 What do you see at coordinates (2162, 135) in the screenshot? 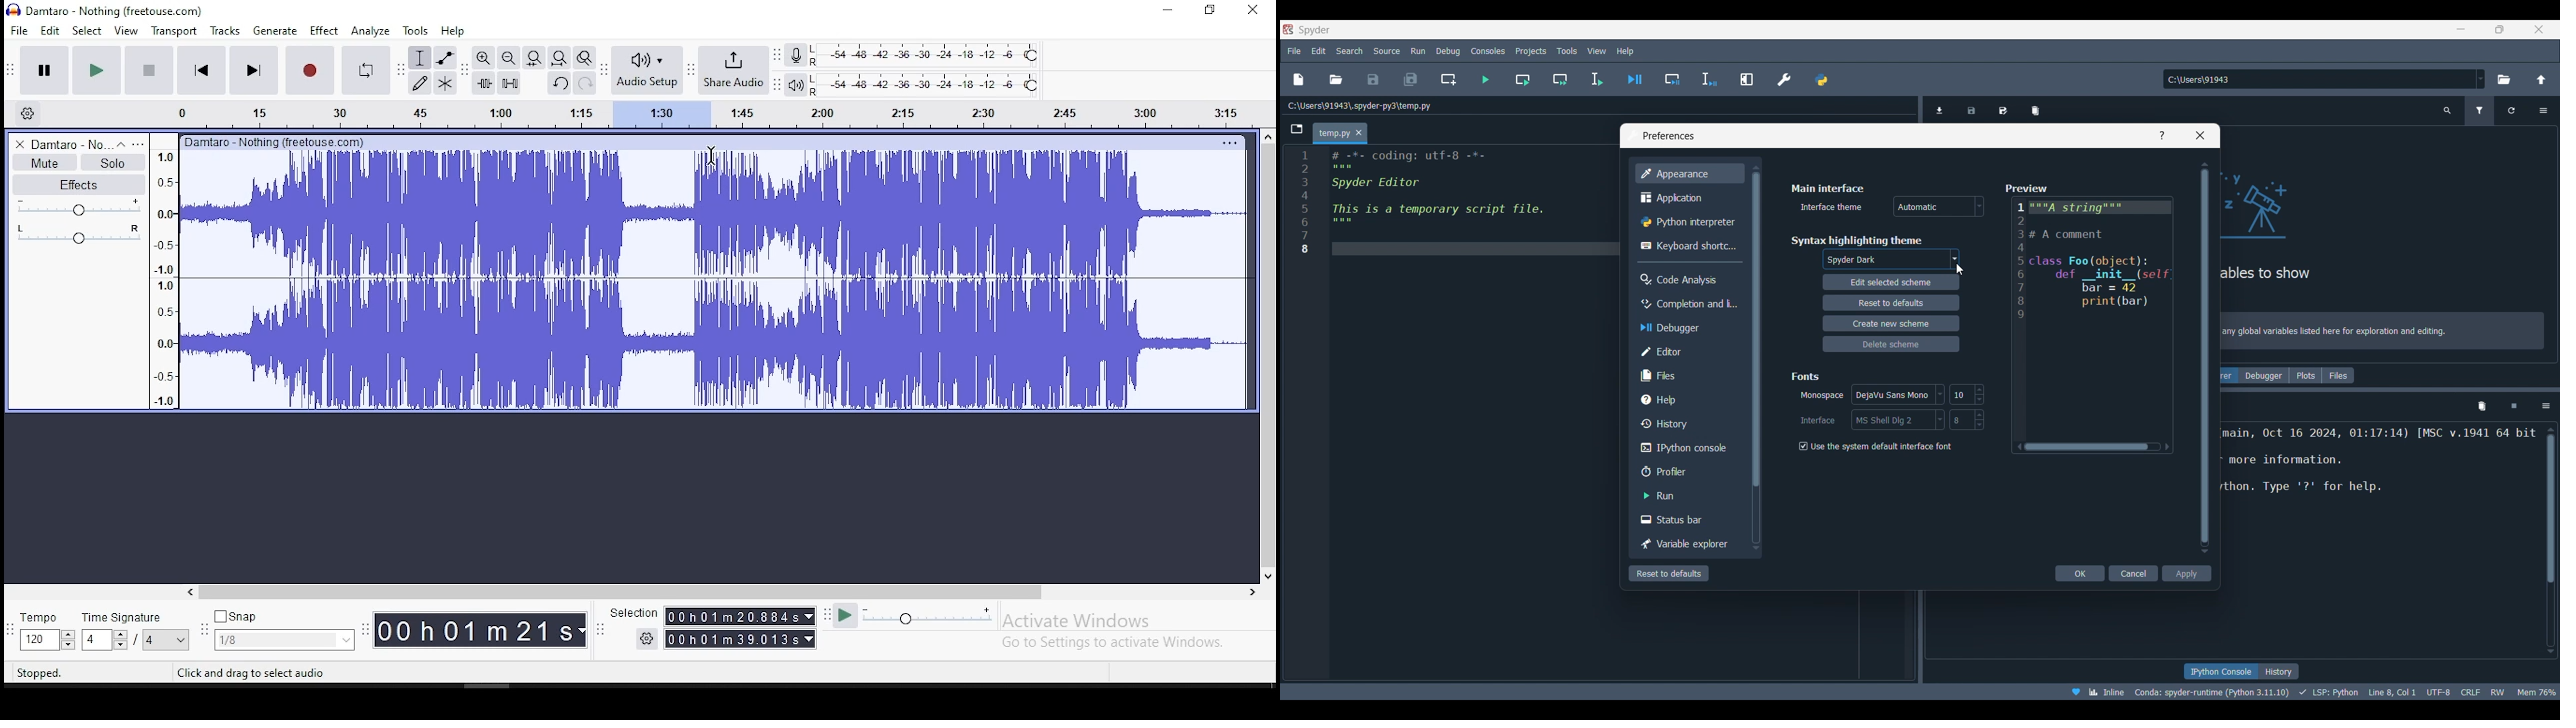
I see `Help` at bounding box center [2162, 135].